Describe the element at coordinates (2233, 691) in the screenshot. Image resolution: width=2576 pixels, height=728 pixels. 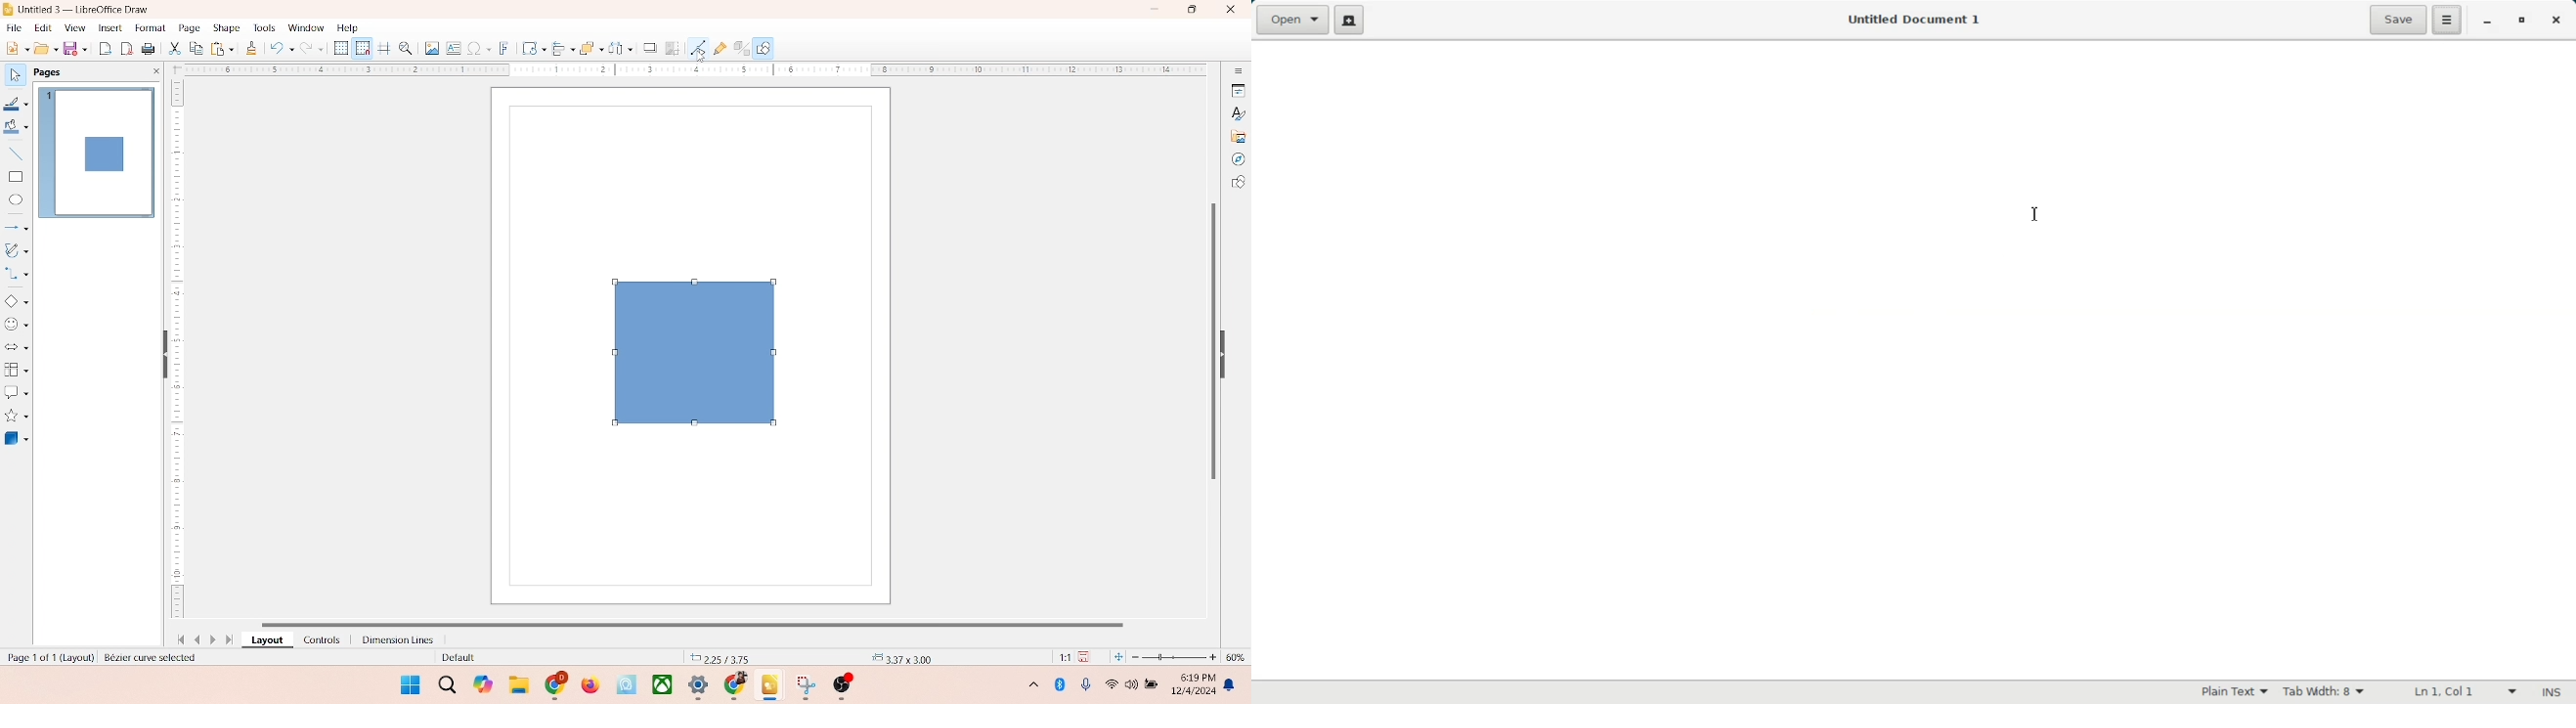
I see `Plain Text` at that location.